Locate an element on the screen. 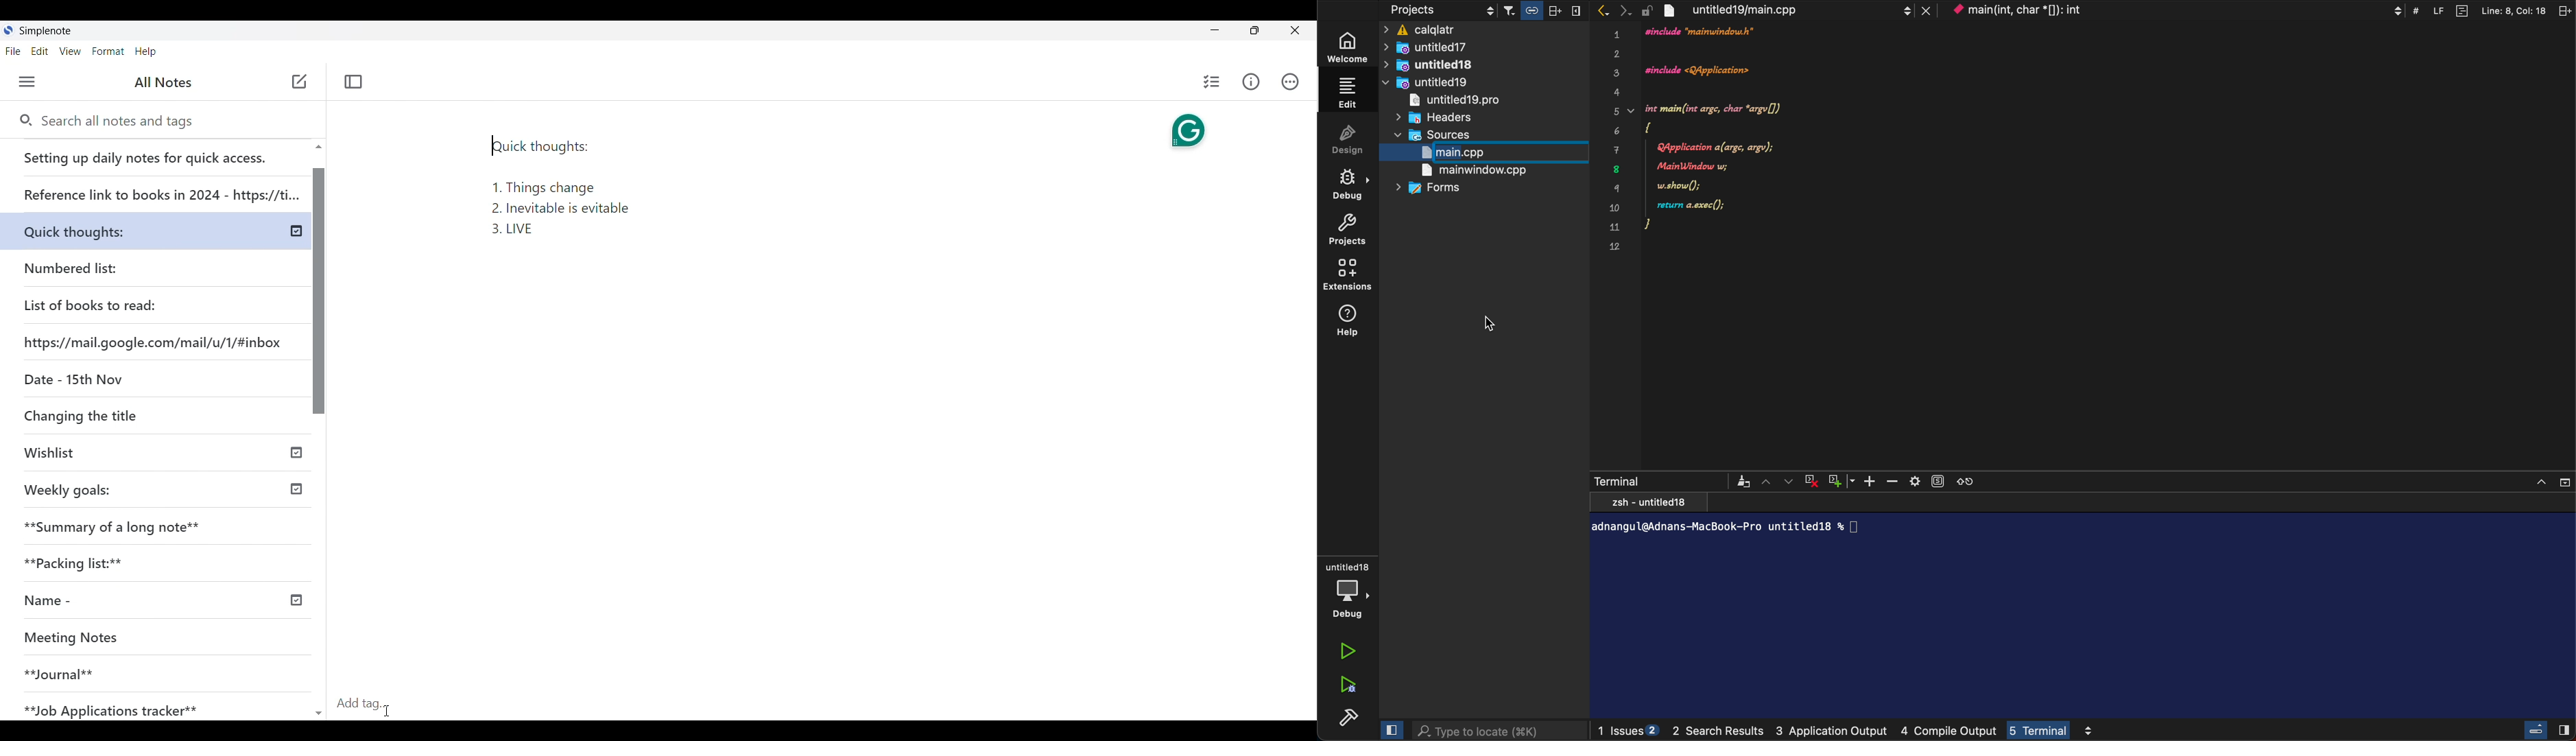 This screenshot has height=756, width=2576. Menu is located at coordinates (27, 82).